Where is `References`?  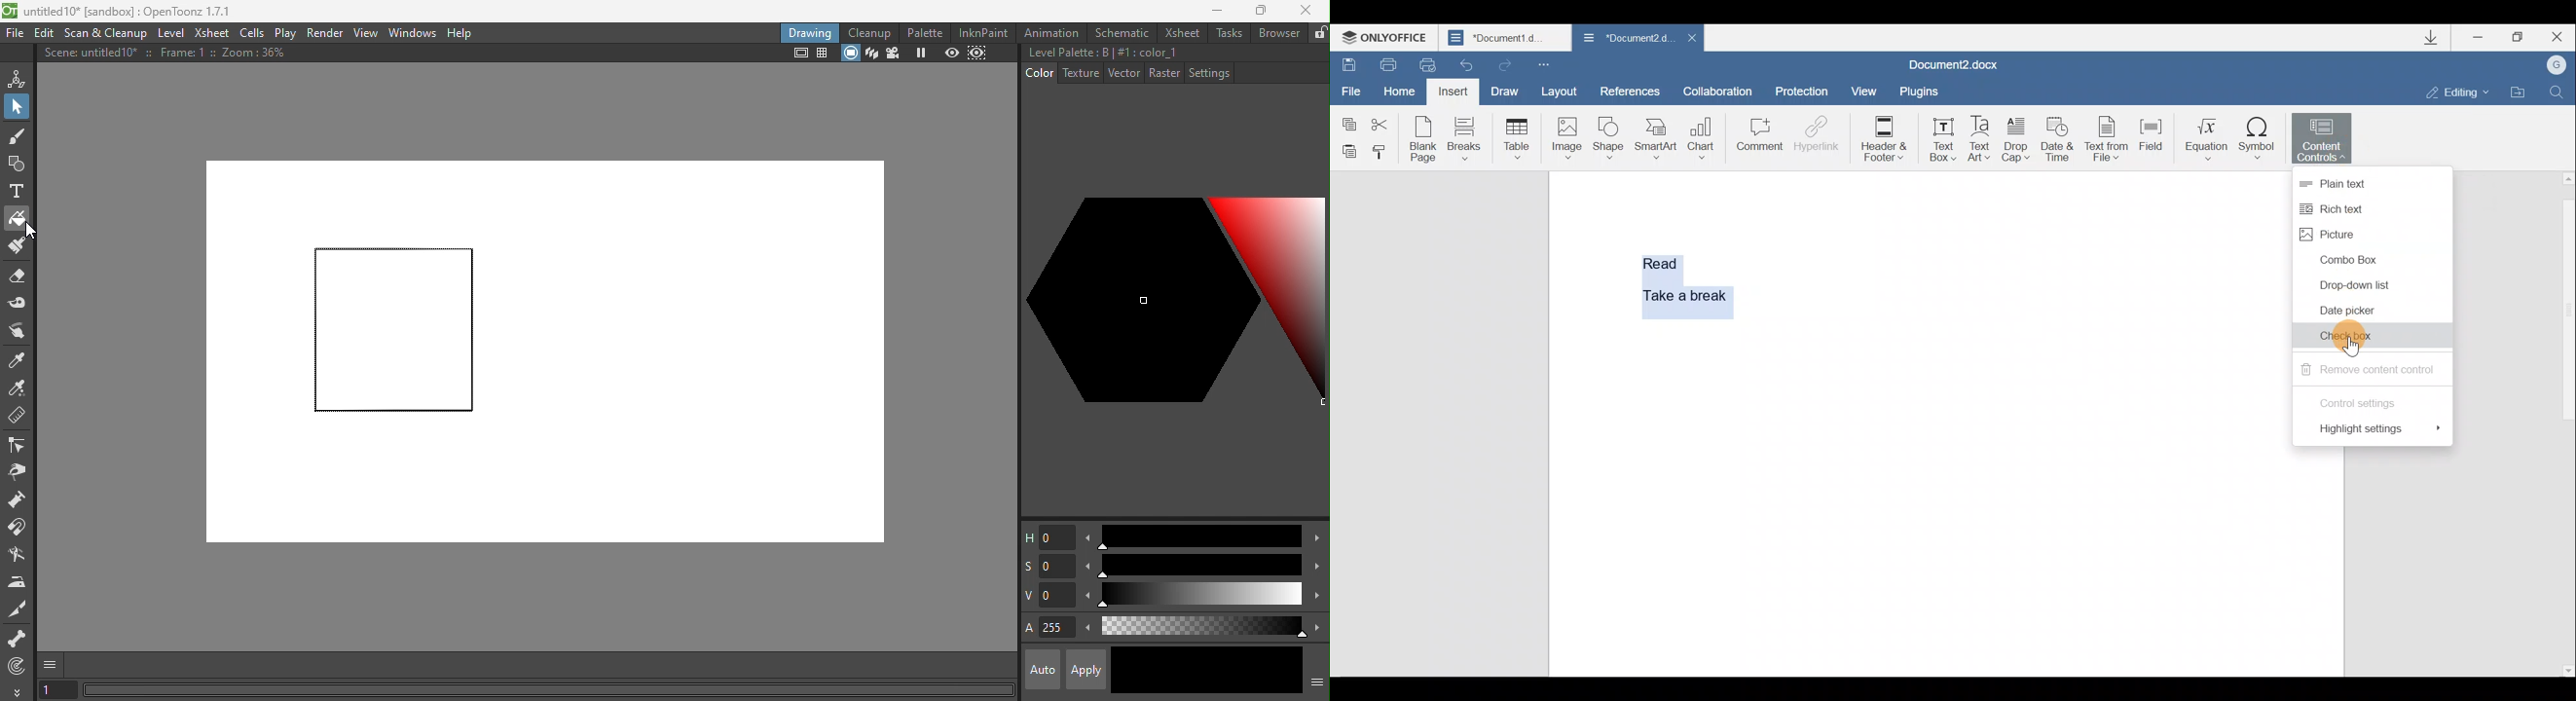 References is located at coordinates (1630, 90).